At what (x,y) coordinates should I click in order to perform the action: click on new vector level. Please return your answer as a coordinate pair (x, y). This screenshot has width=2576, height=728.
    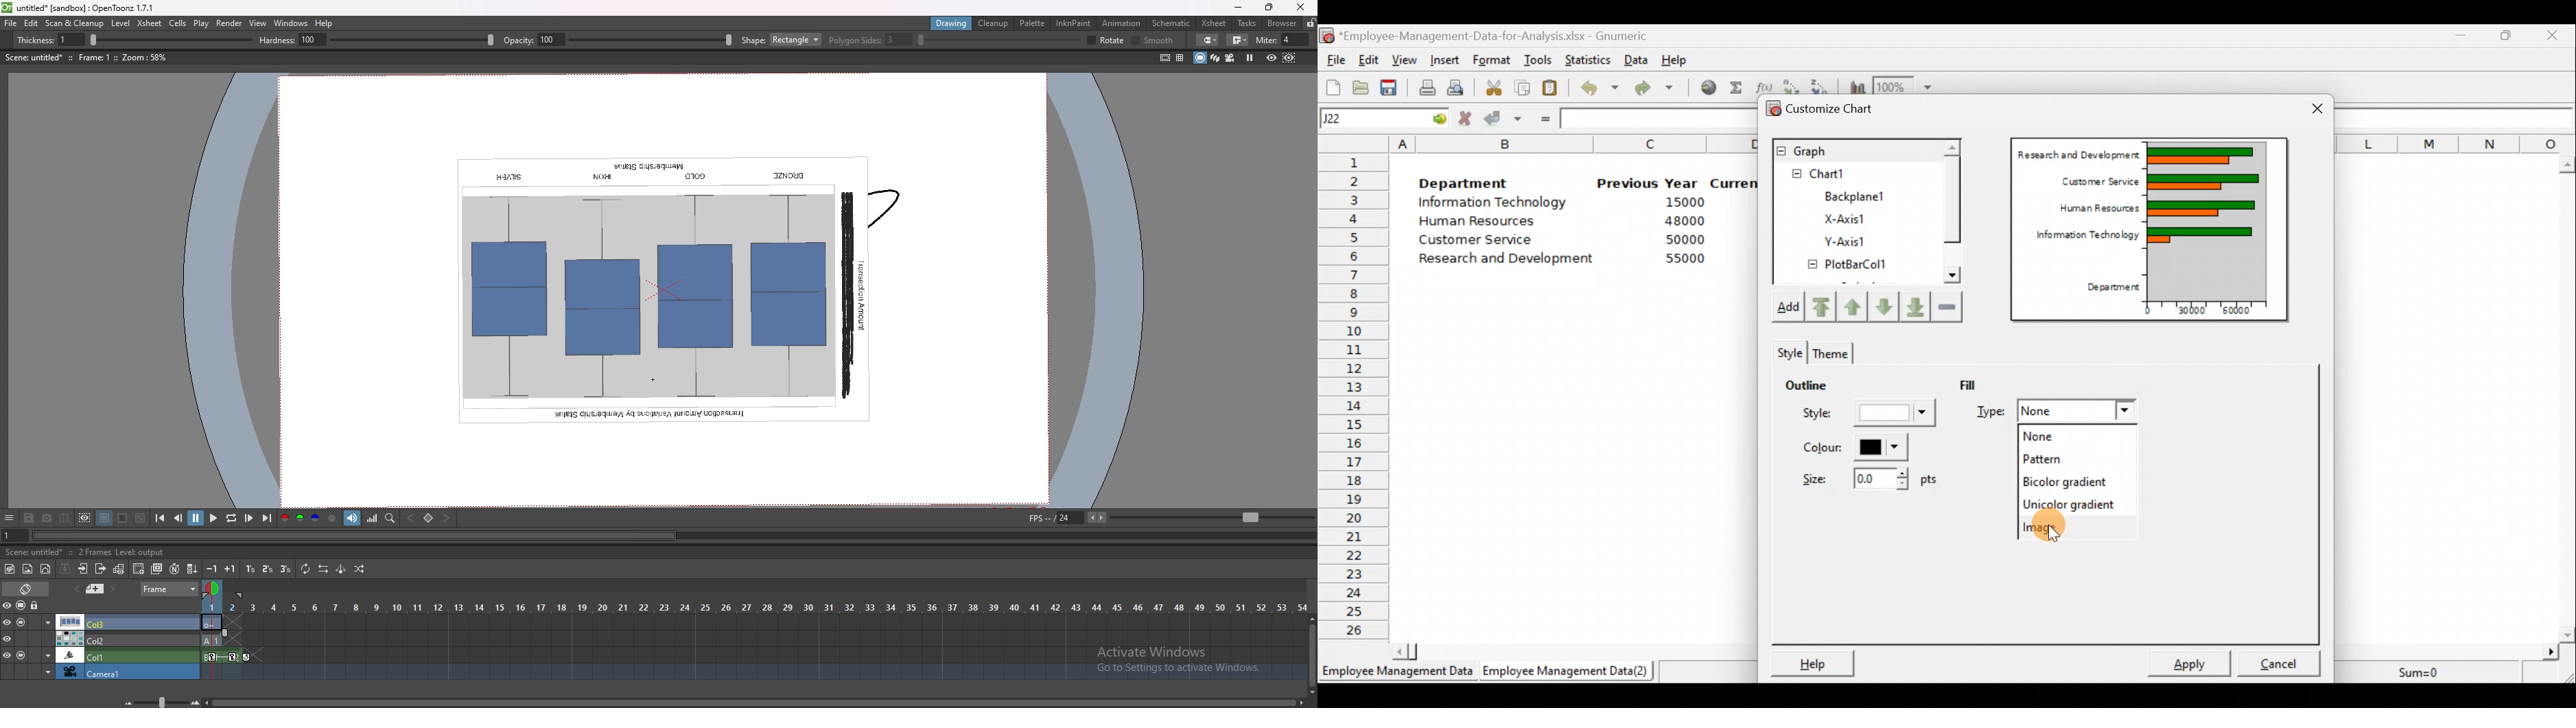
    Looking at the image, I should click on (46, 569).